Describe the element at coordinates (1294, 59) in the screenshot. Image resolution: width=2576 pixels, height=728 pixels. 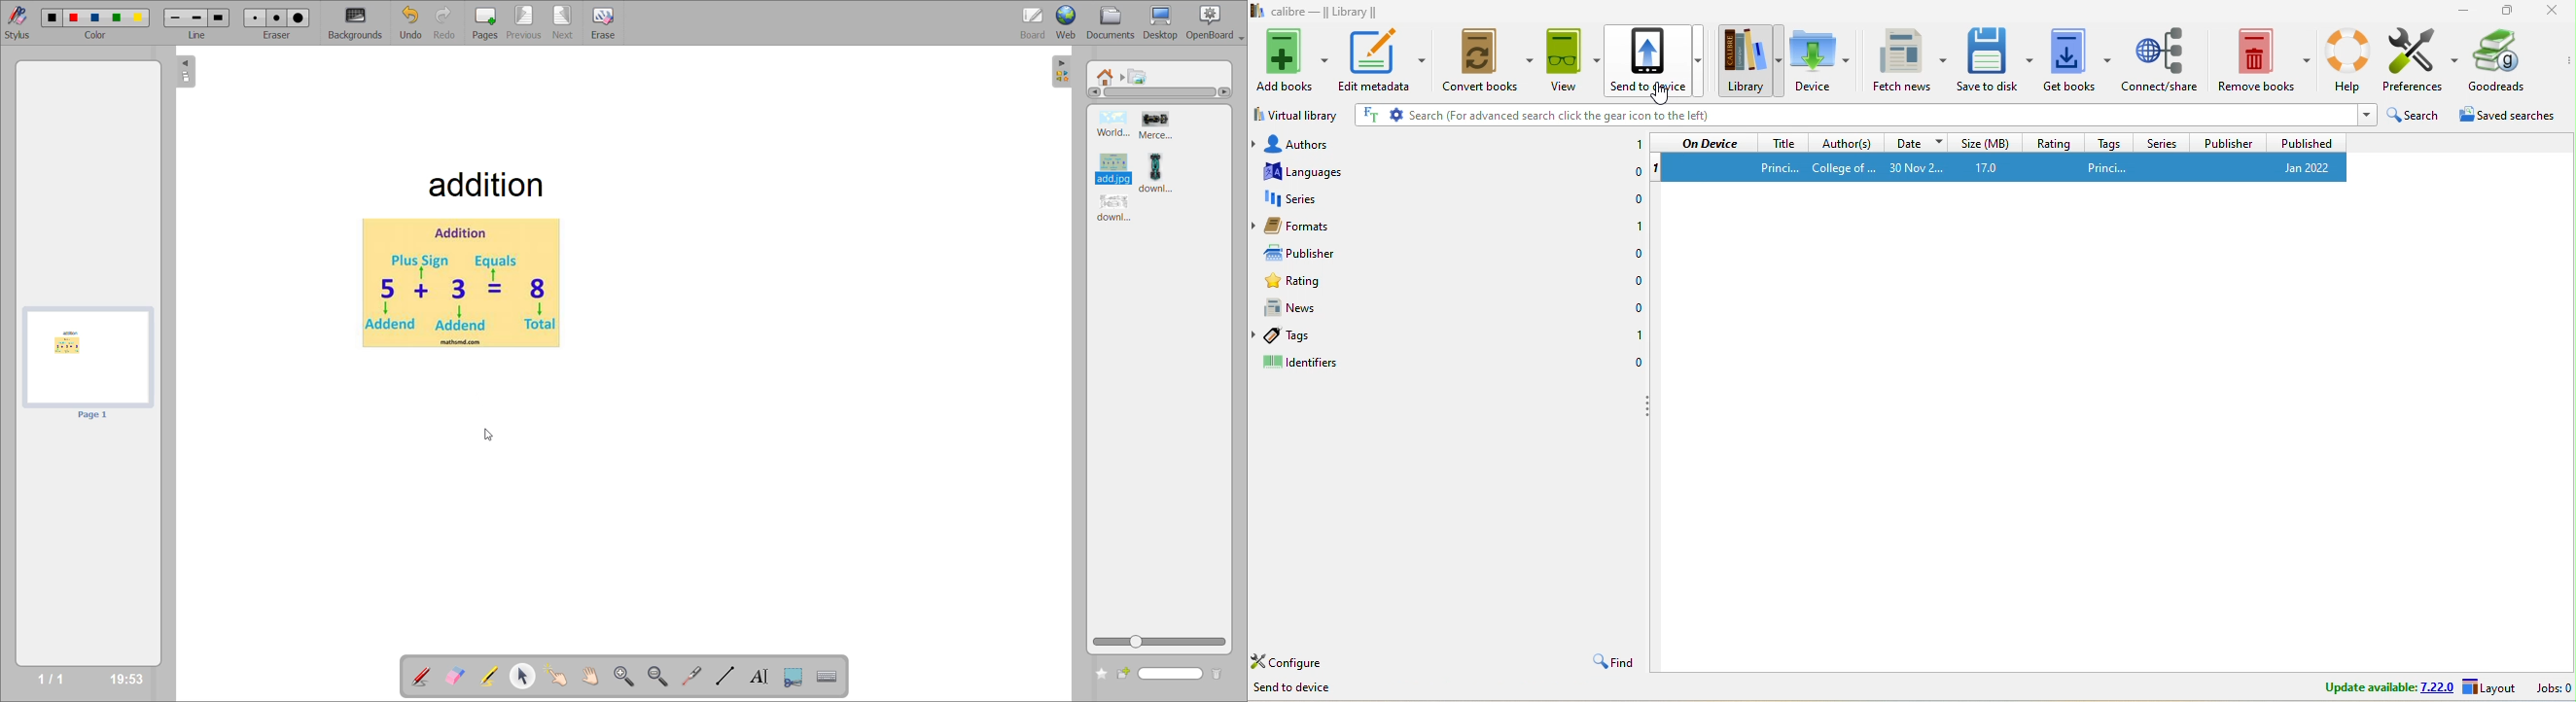
I see `add books` at that location.